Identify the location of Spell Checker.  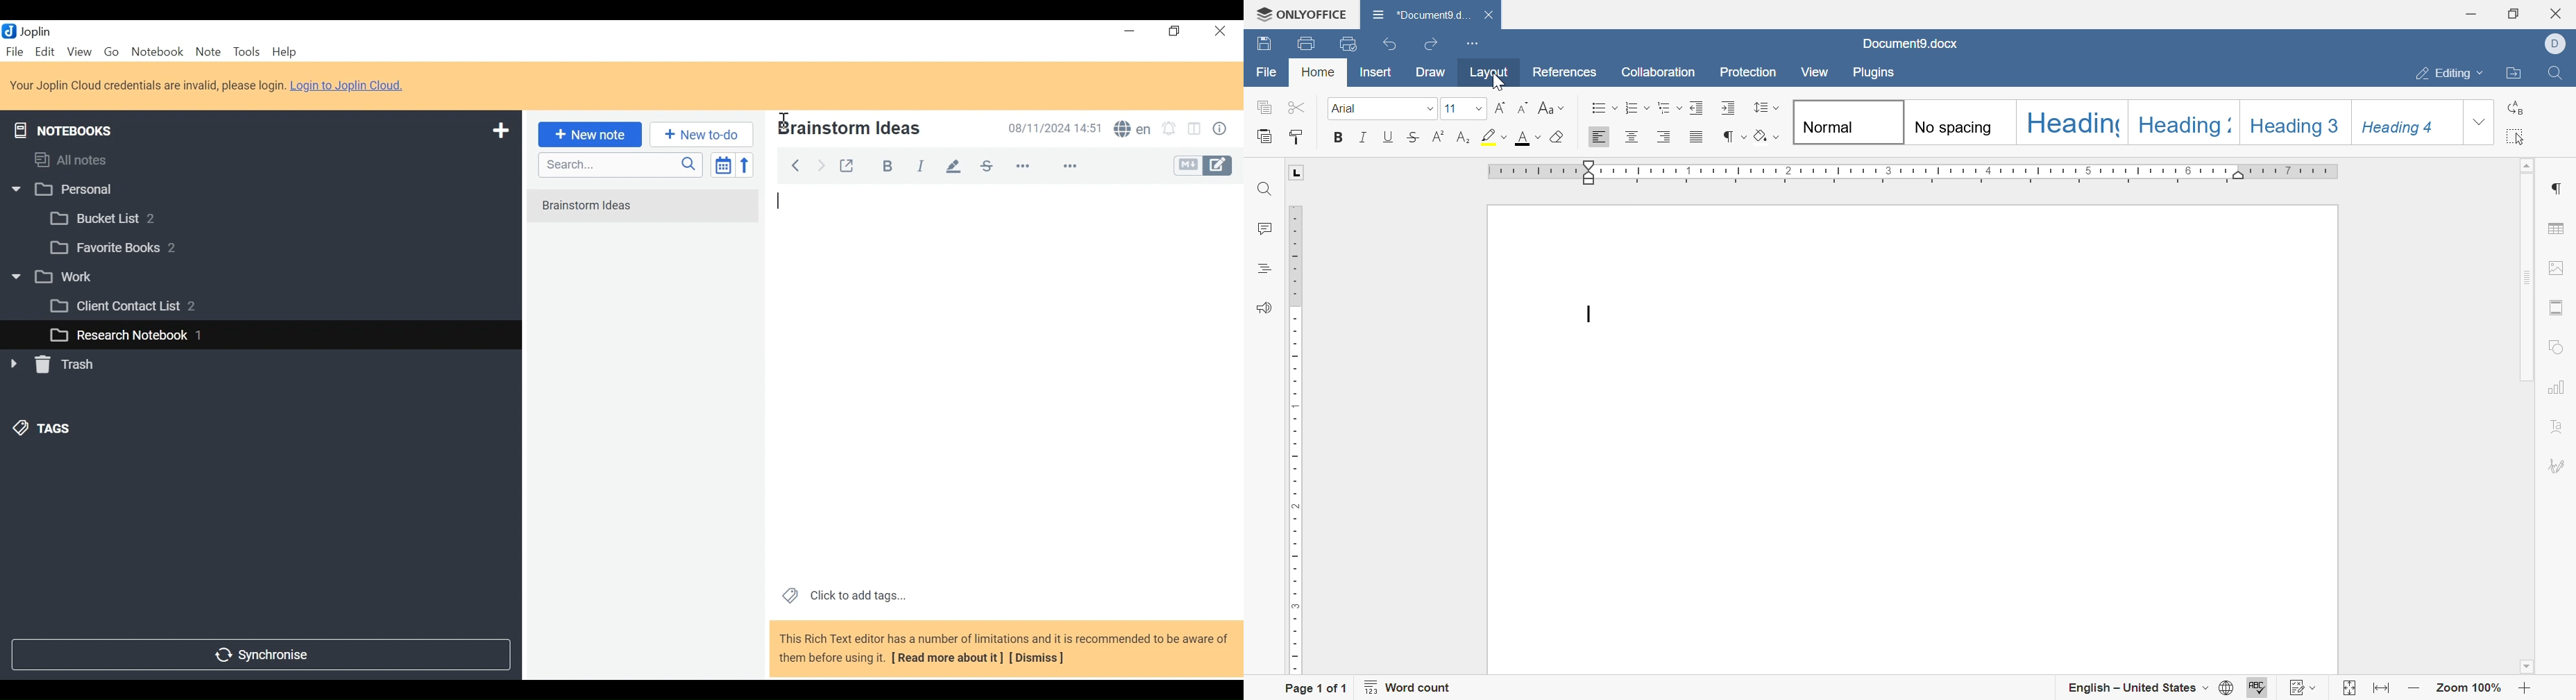
(1132, 130).